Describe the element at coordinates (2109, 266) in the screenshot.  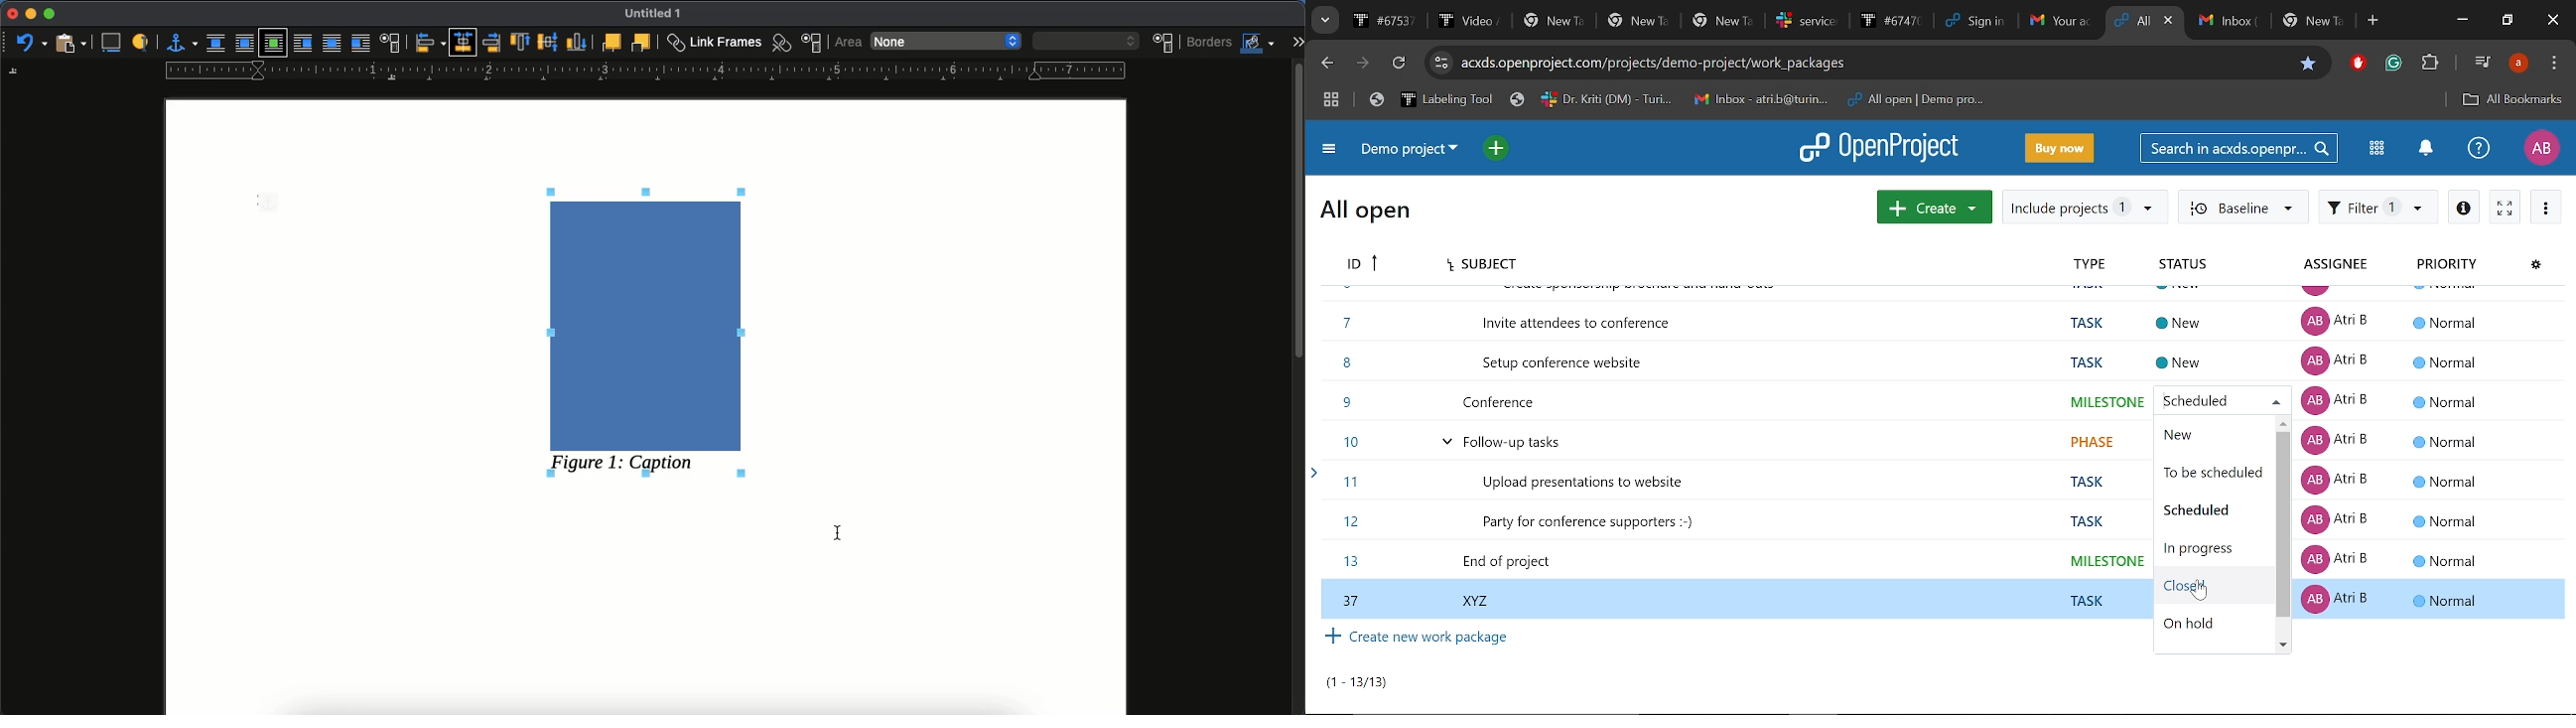
I see `Type` at that location.